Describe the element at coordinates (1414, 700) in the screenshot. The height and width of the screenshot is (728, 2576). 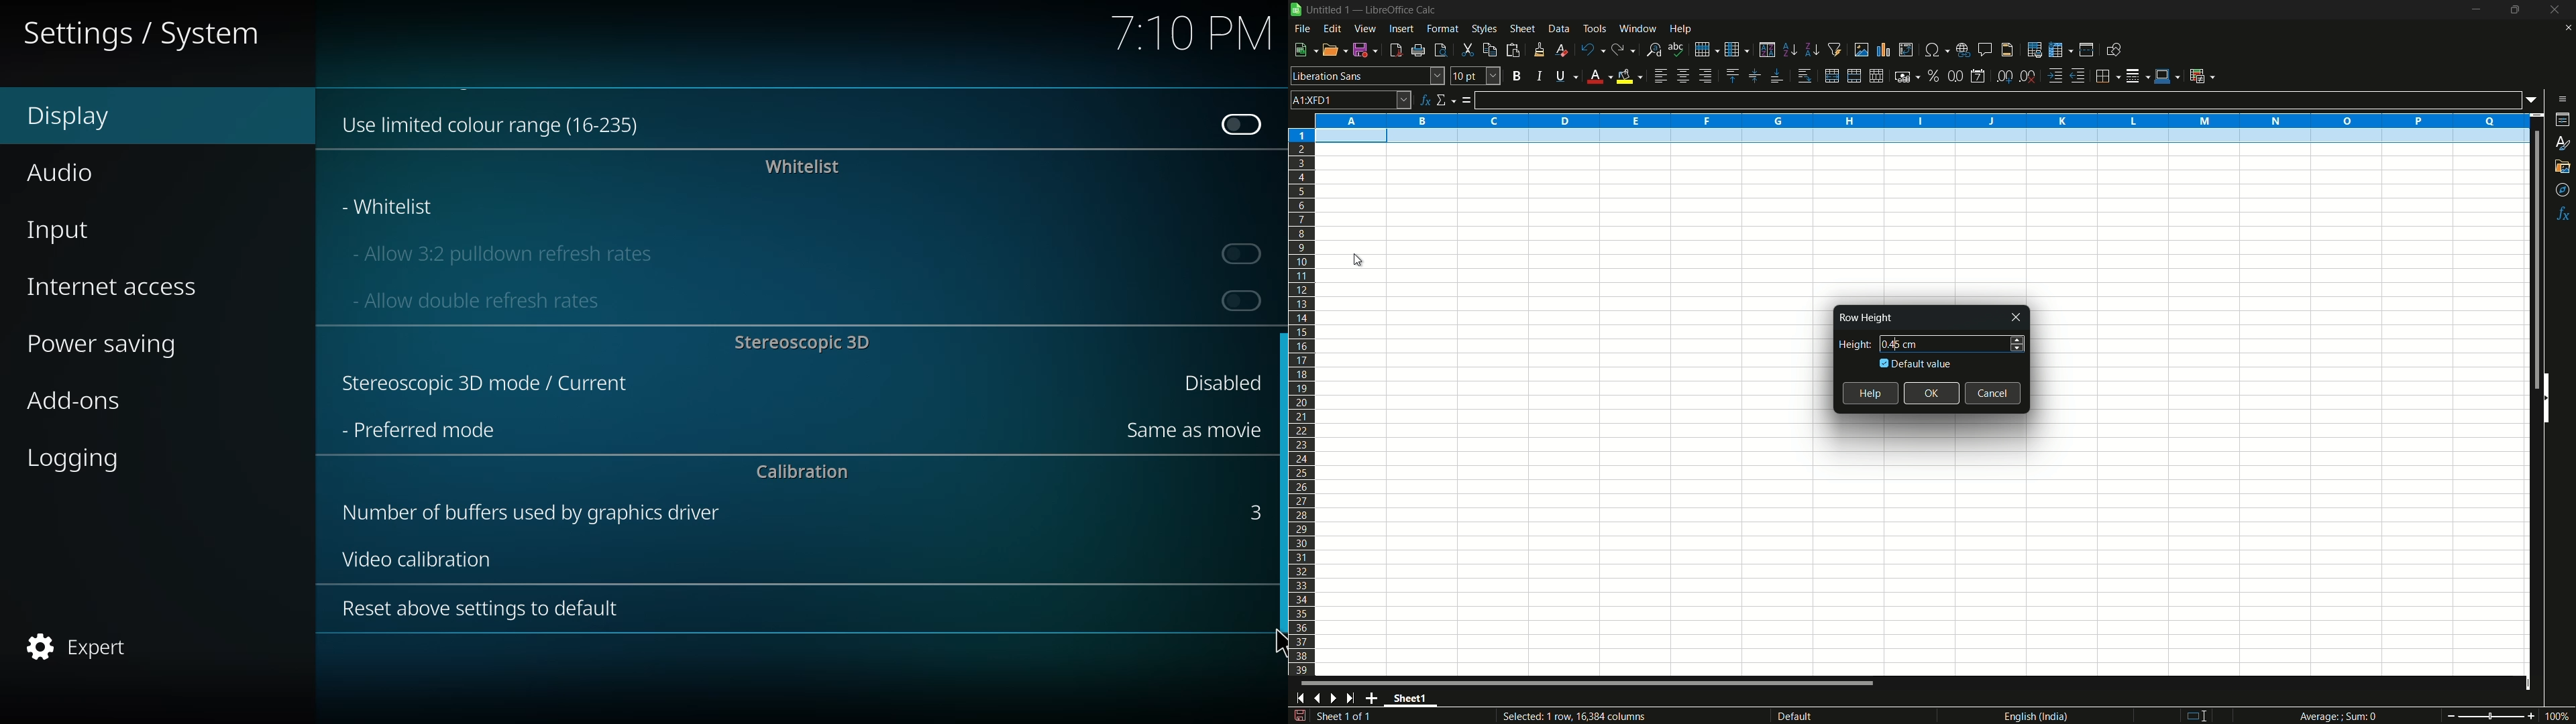
I see `sheet name` at that location.